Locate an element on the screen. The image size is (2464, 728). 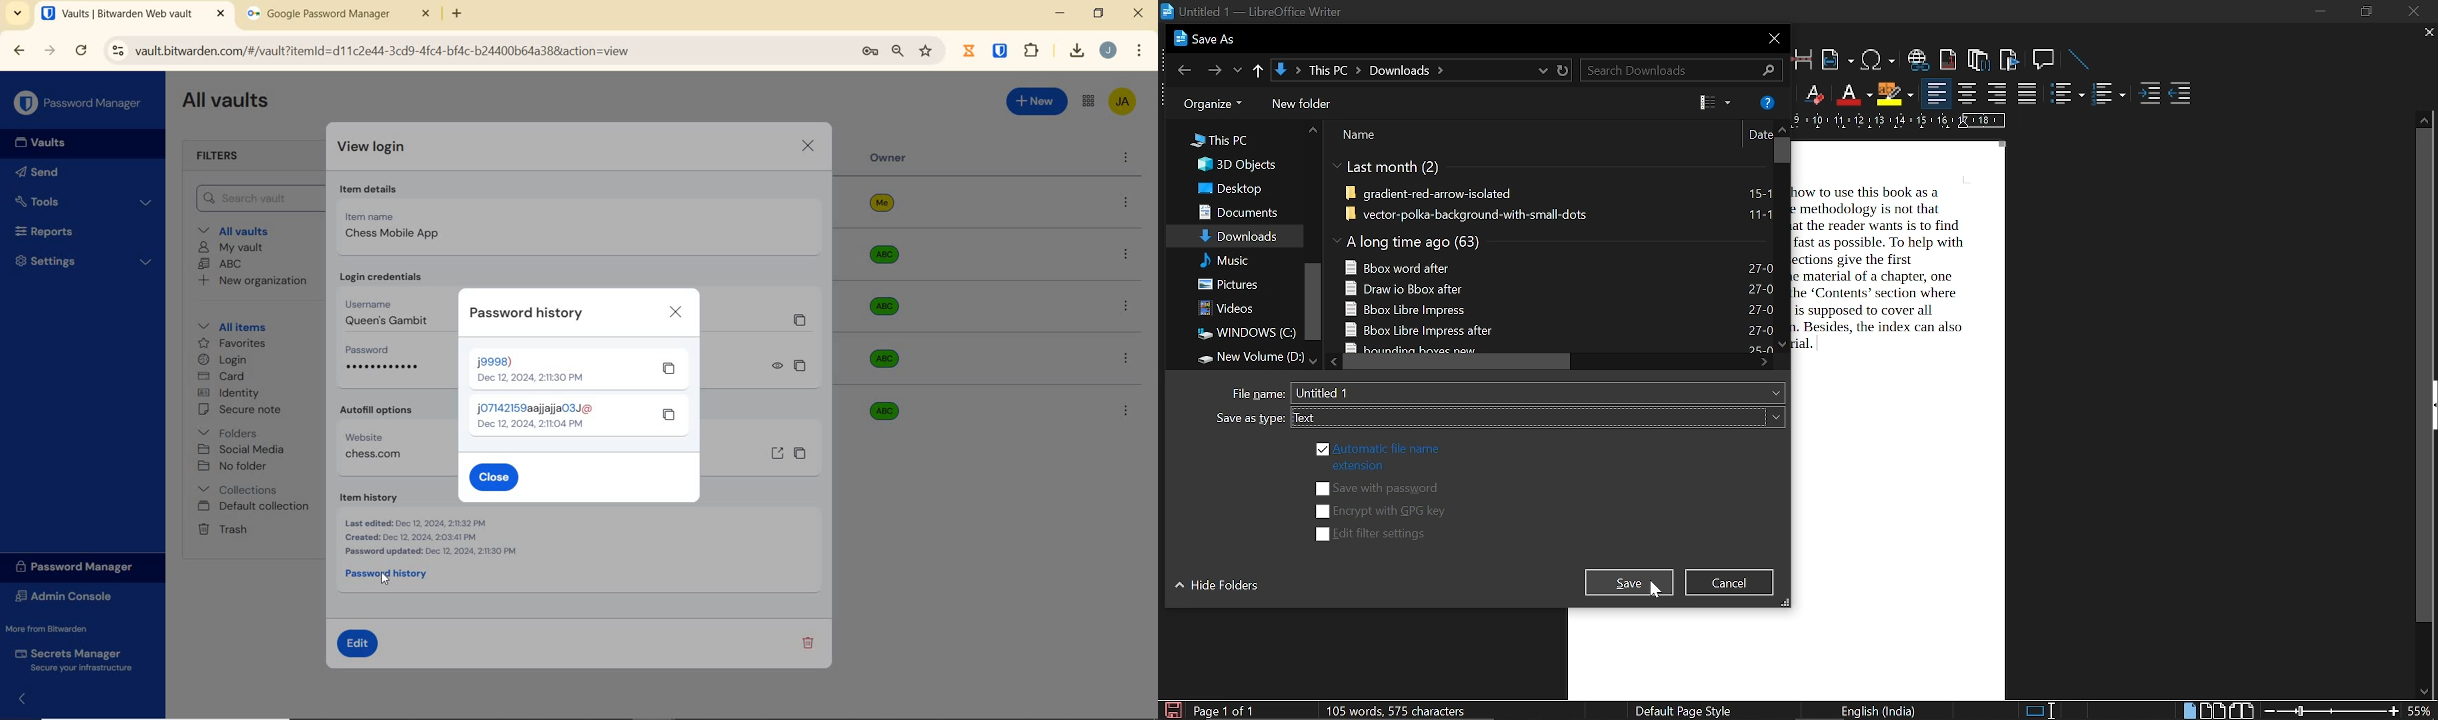
New Volume D is located at coordinates (1243, 357).